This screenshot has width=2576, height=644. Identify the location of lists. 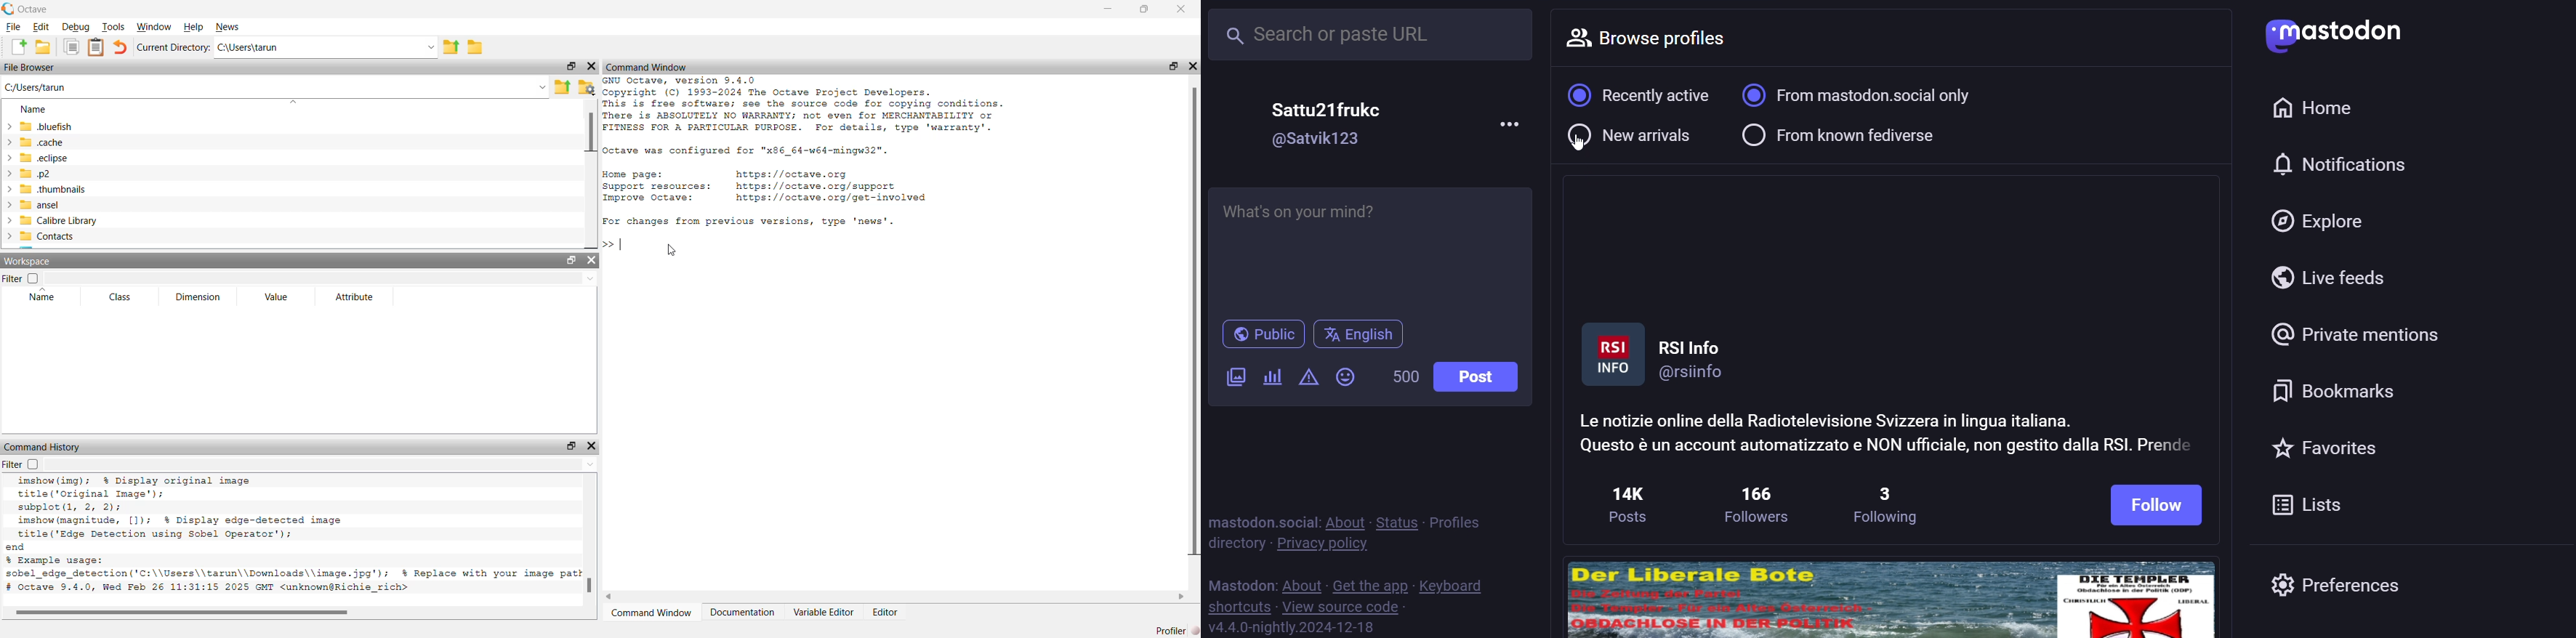
(2315, 508).